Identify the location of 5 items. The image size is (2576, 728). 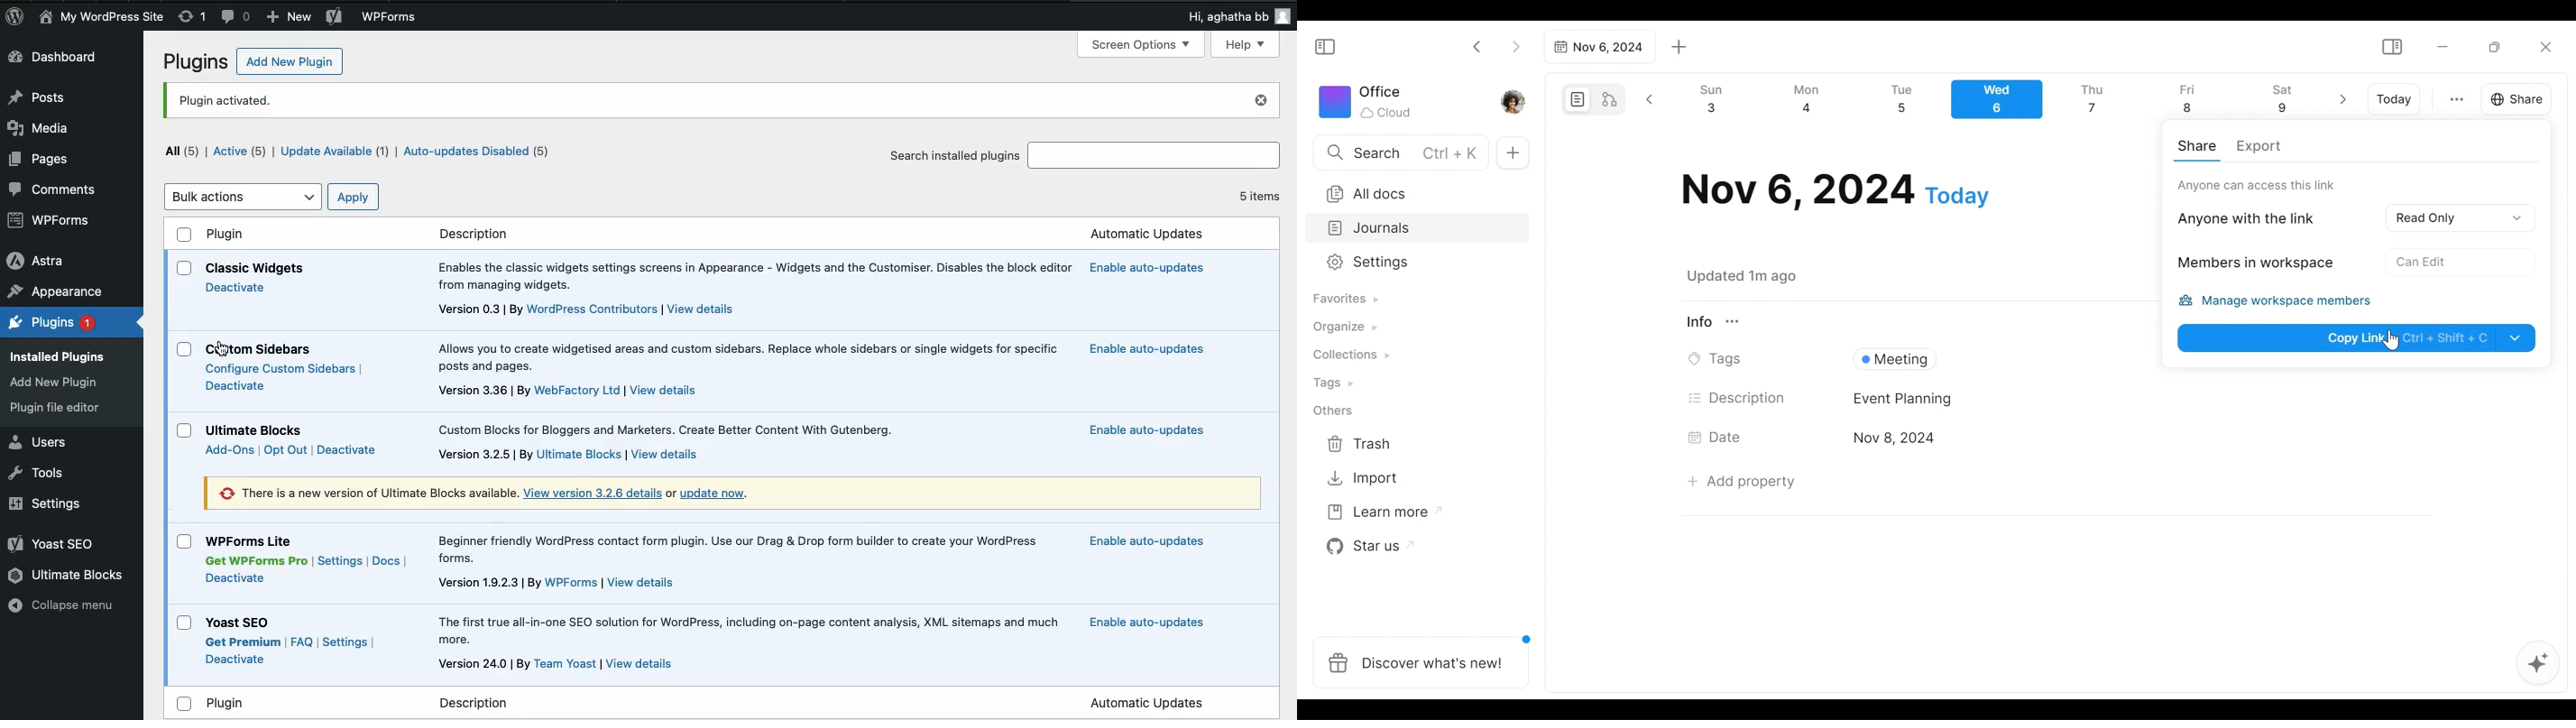
(1257, 198).